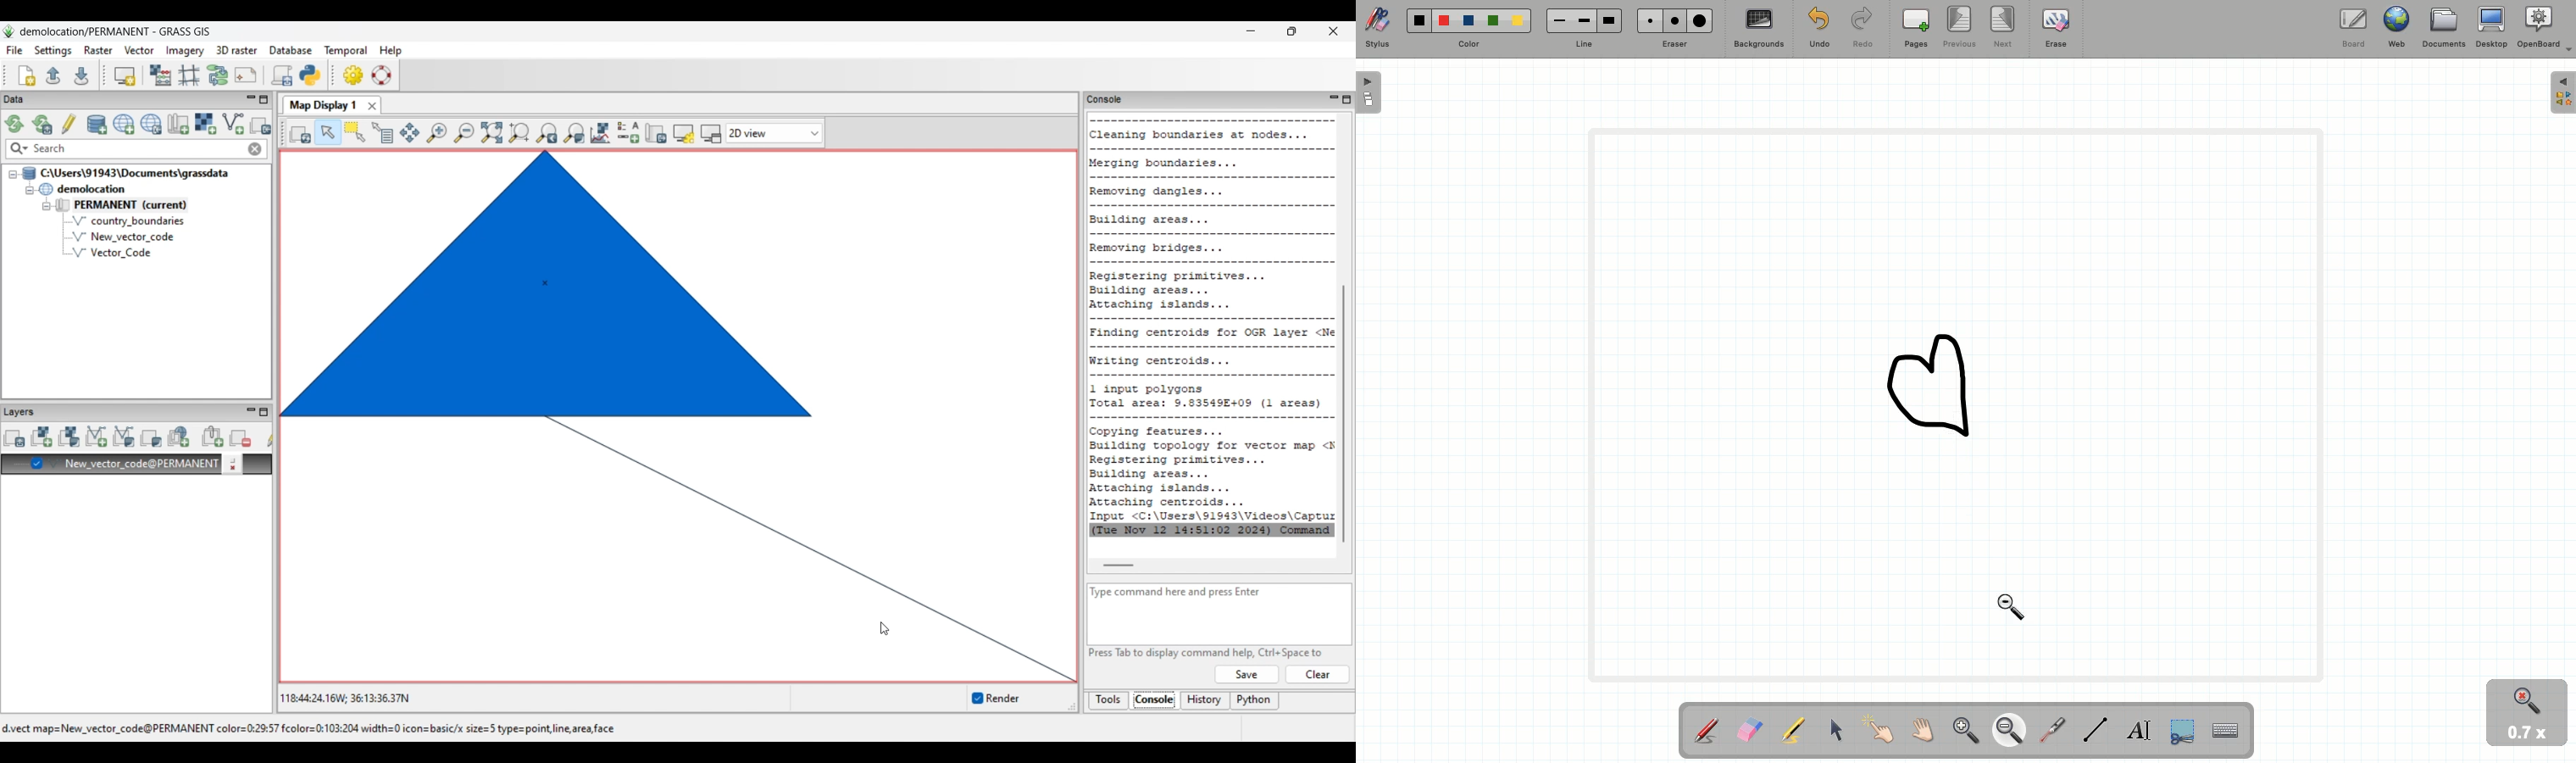  I want to click on Redo, so click(1860, 29).